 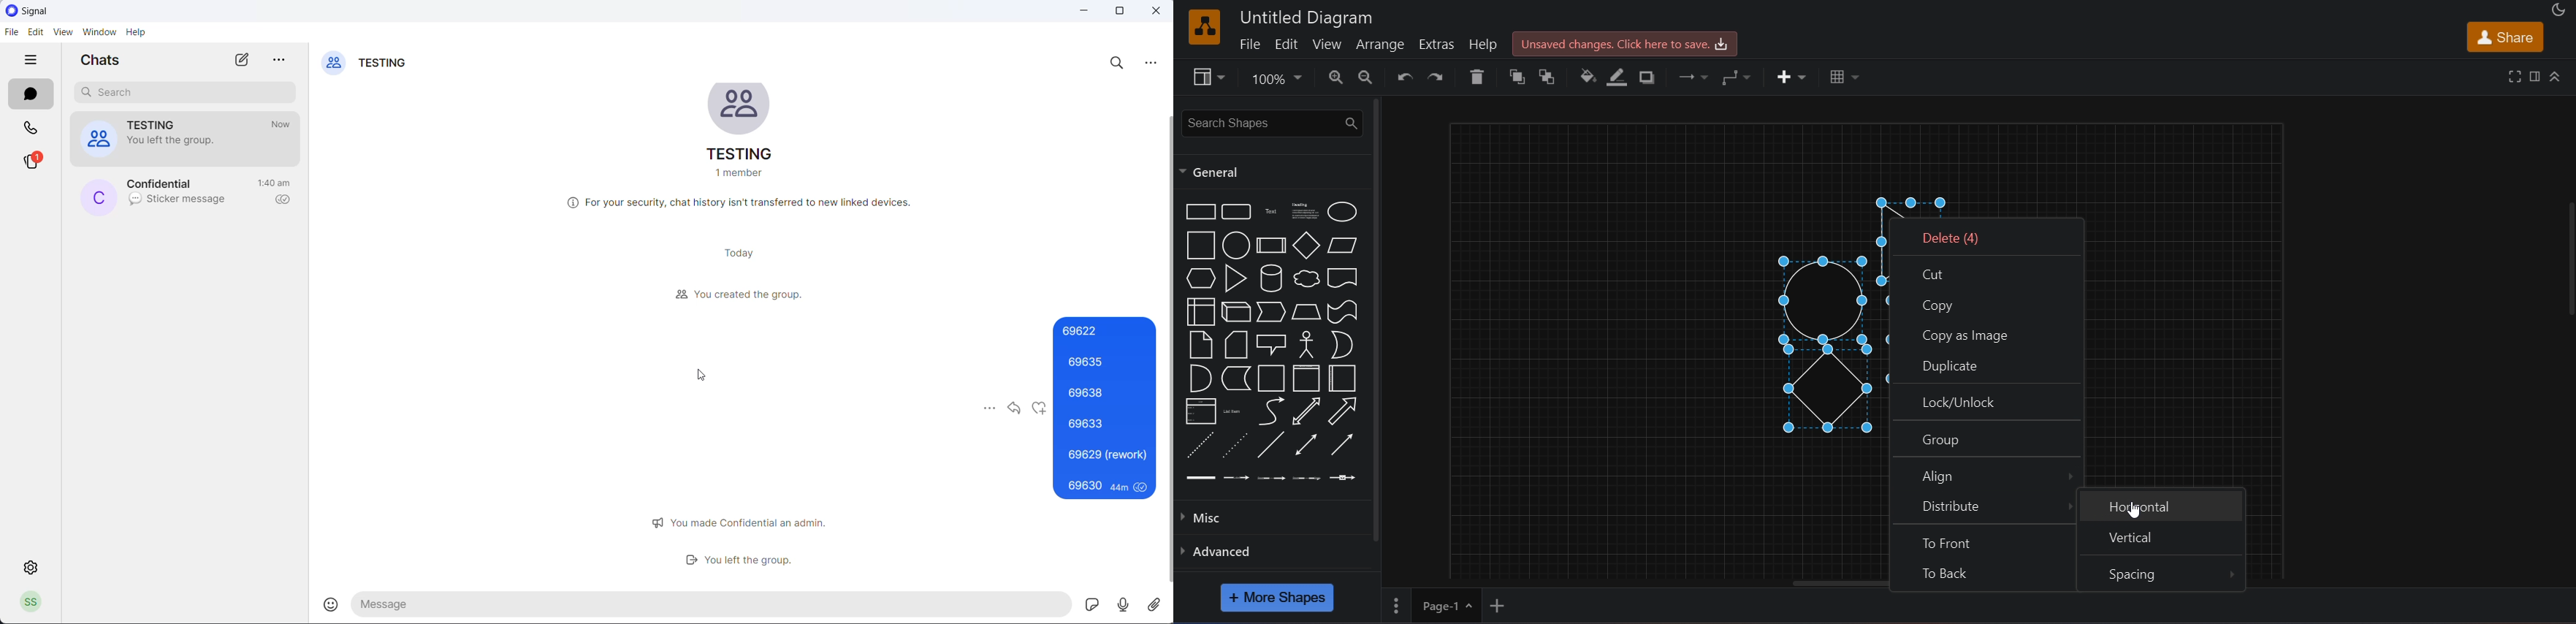 I want to click on collapase/expand, so click(x=2556, y=75).